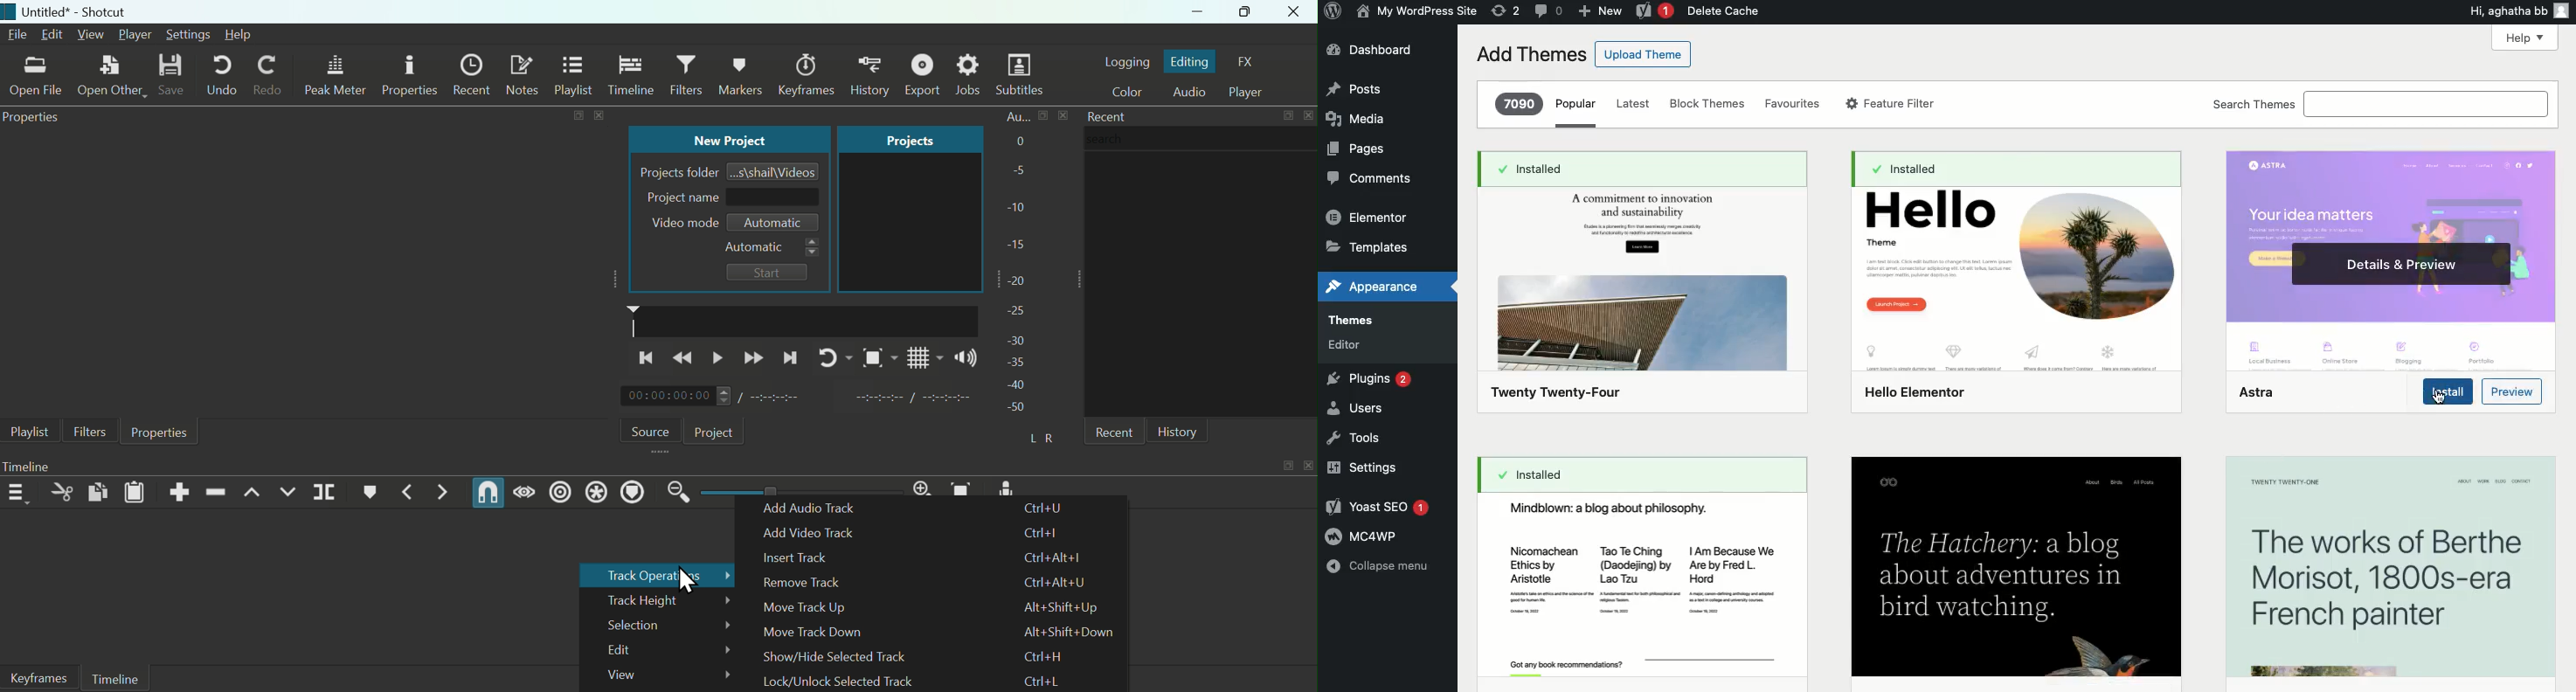  Describe the element at coordinates (1043, 656) in the screenshot. I see `Ctrl+H` at that location.